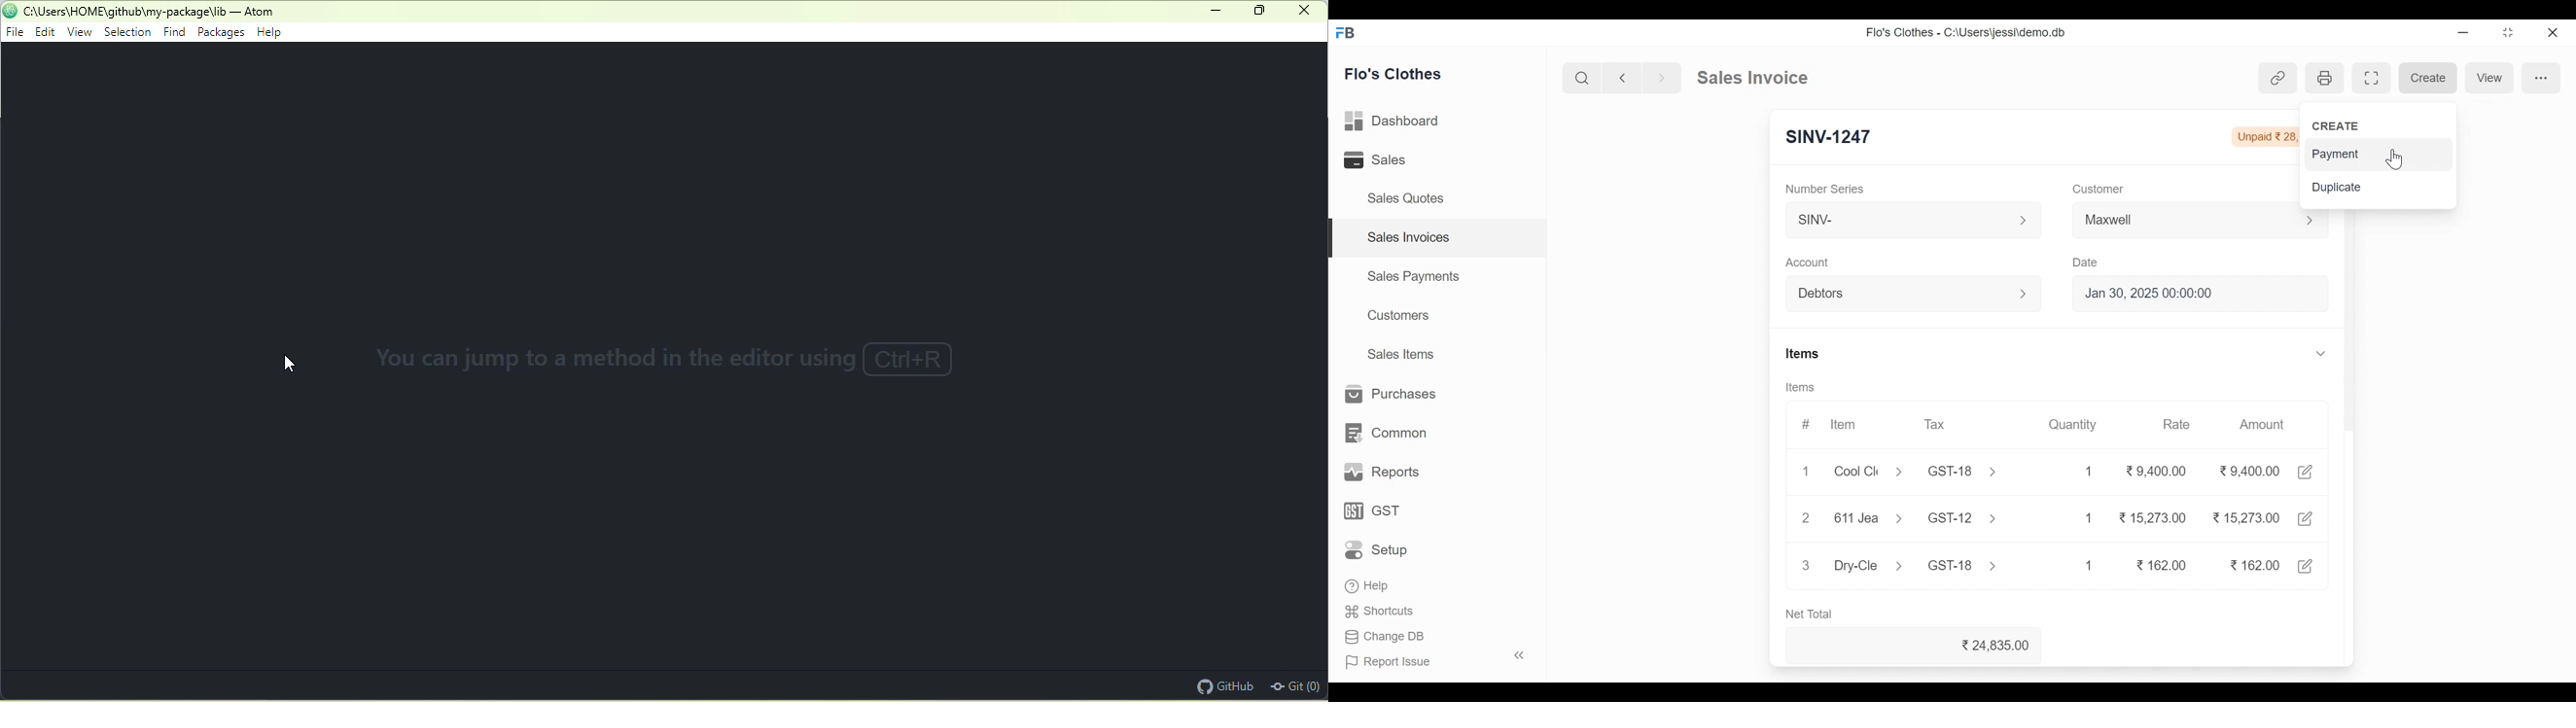  Describe the element at coordinates (2261, 423) in the screenshot. I see `Amount` at that location.